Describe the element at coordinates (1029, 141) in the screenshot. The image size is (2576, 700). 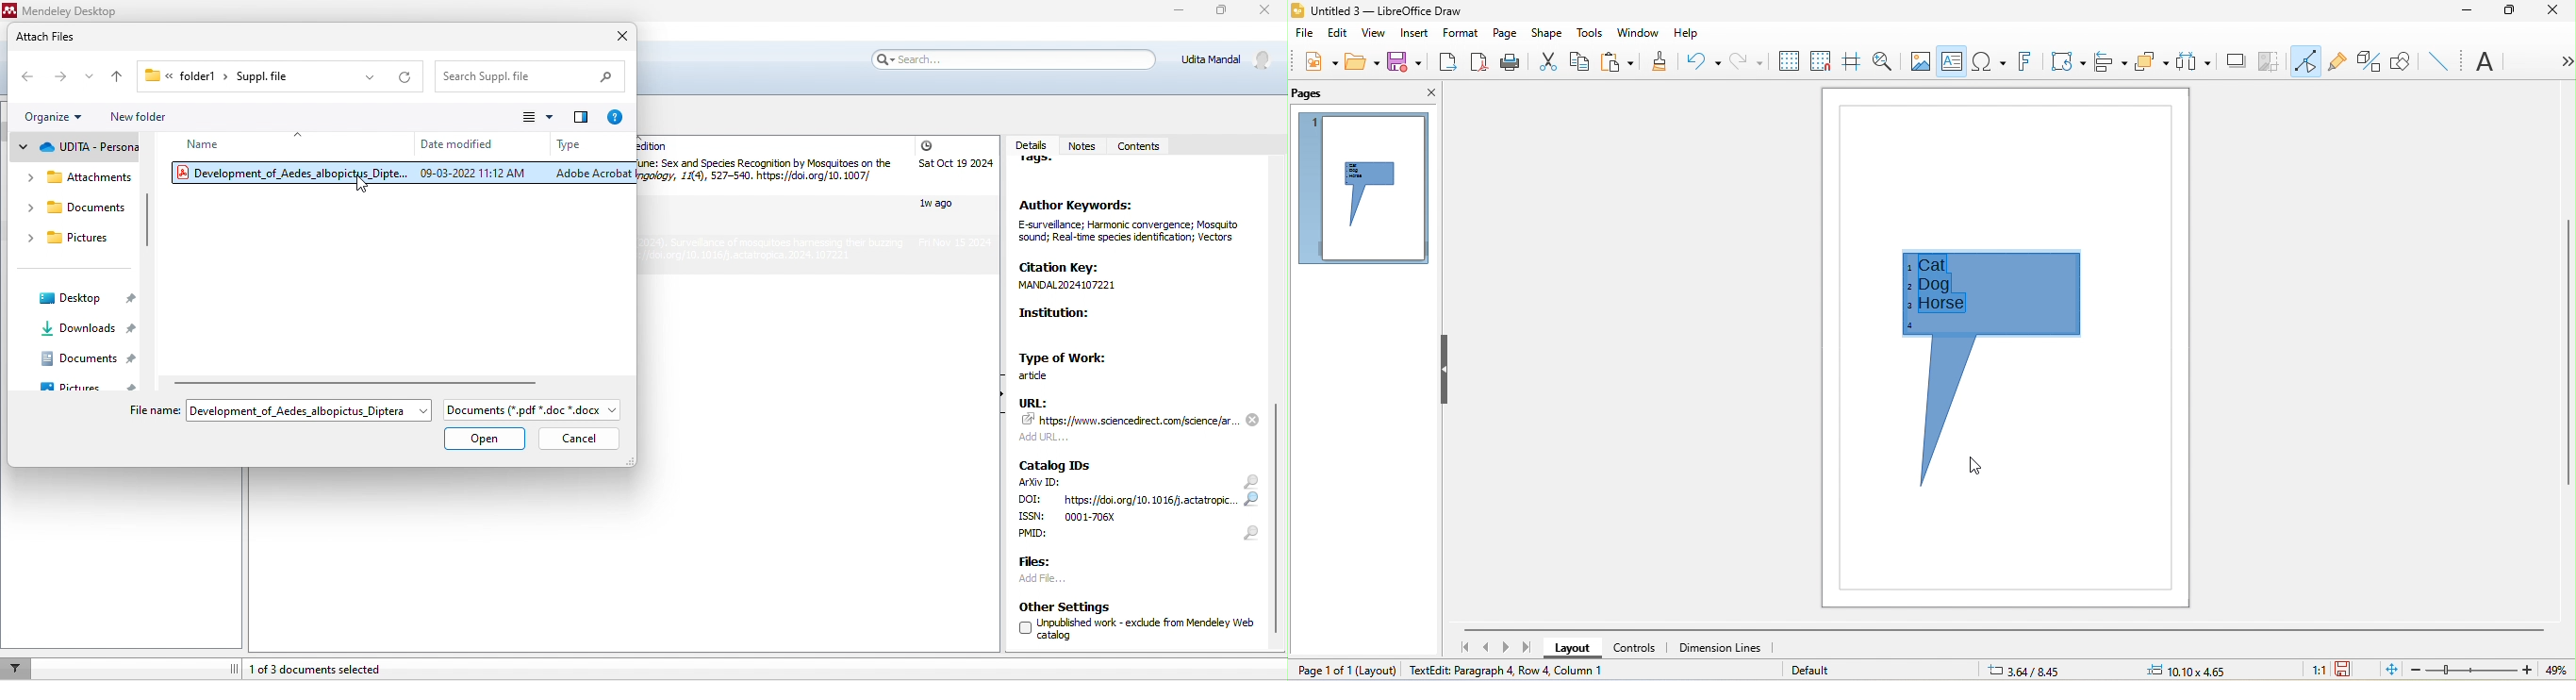
I see `details` at that location.